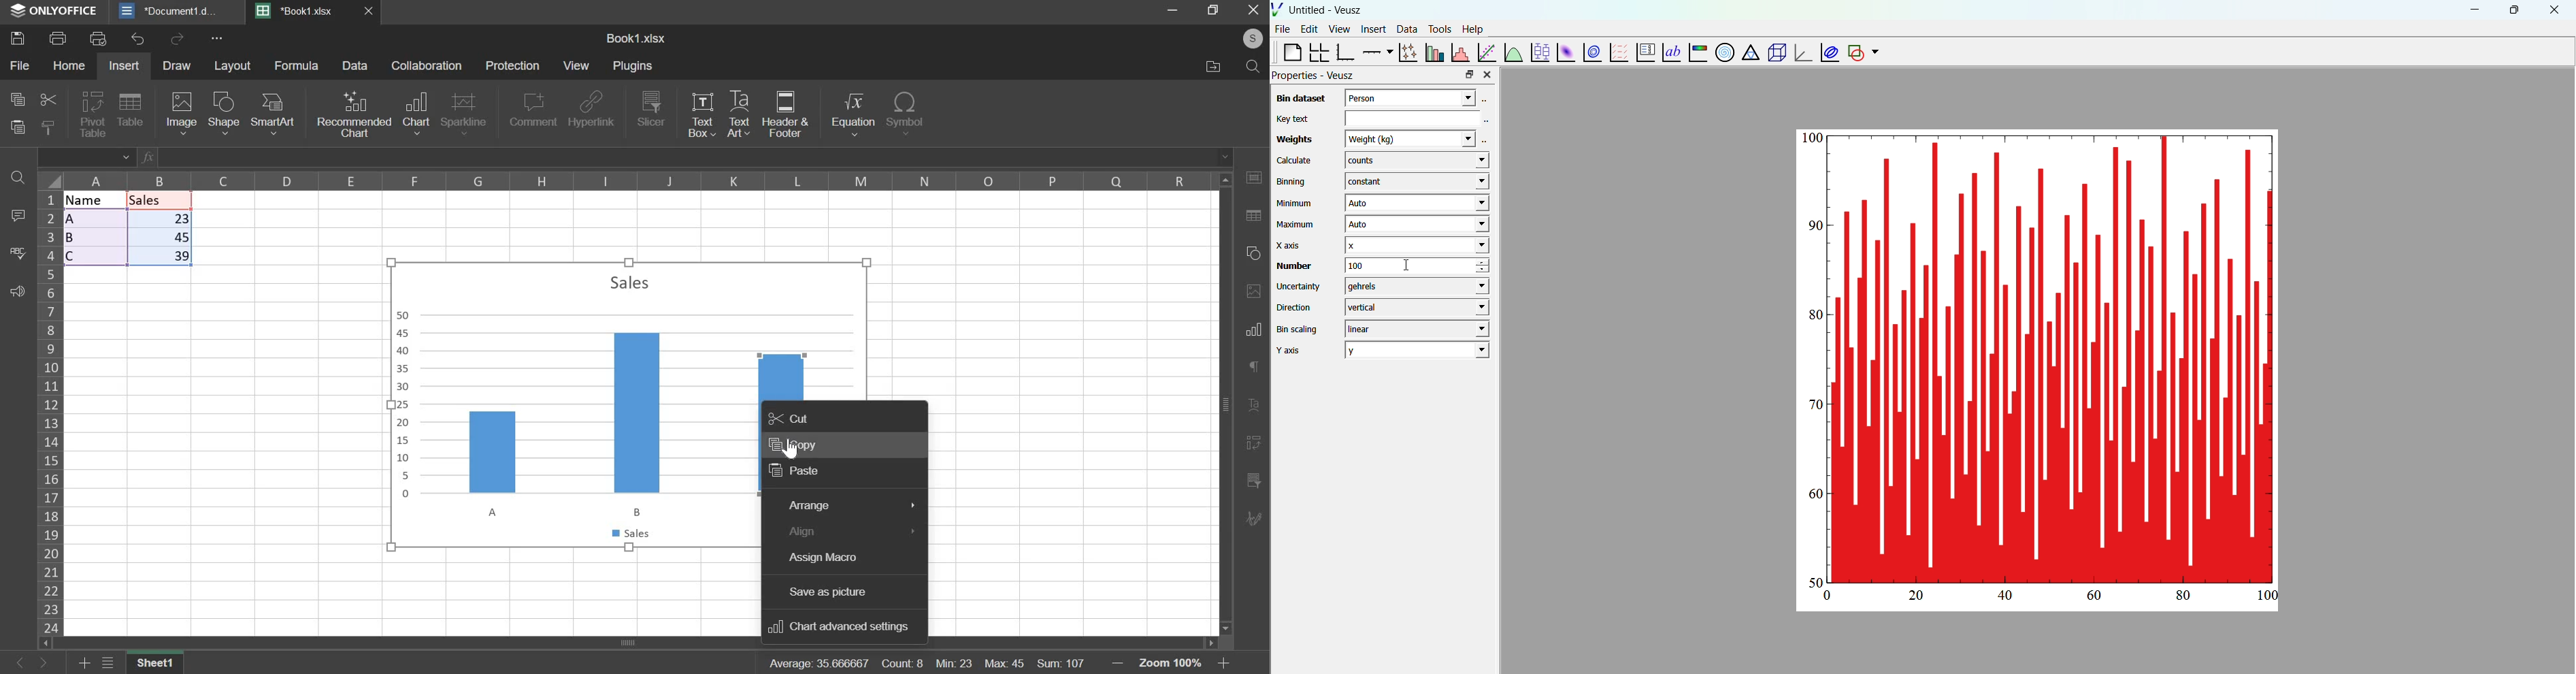  What do you see at coordinates (20, 66) in the screenshot?
I see `file` at bounding box center [20, 66].